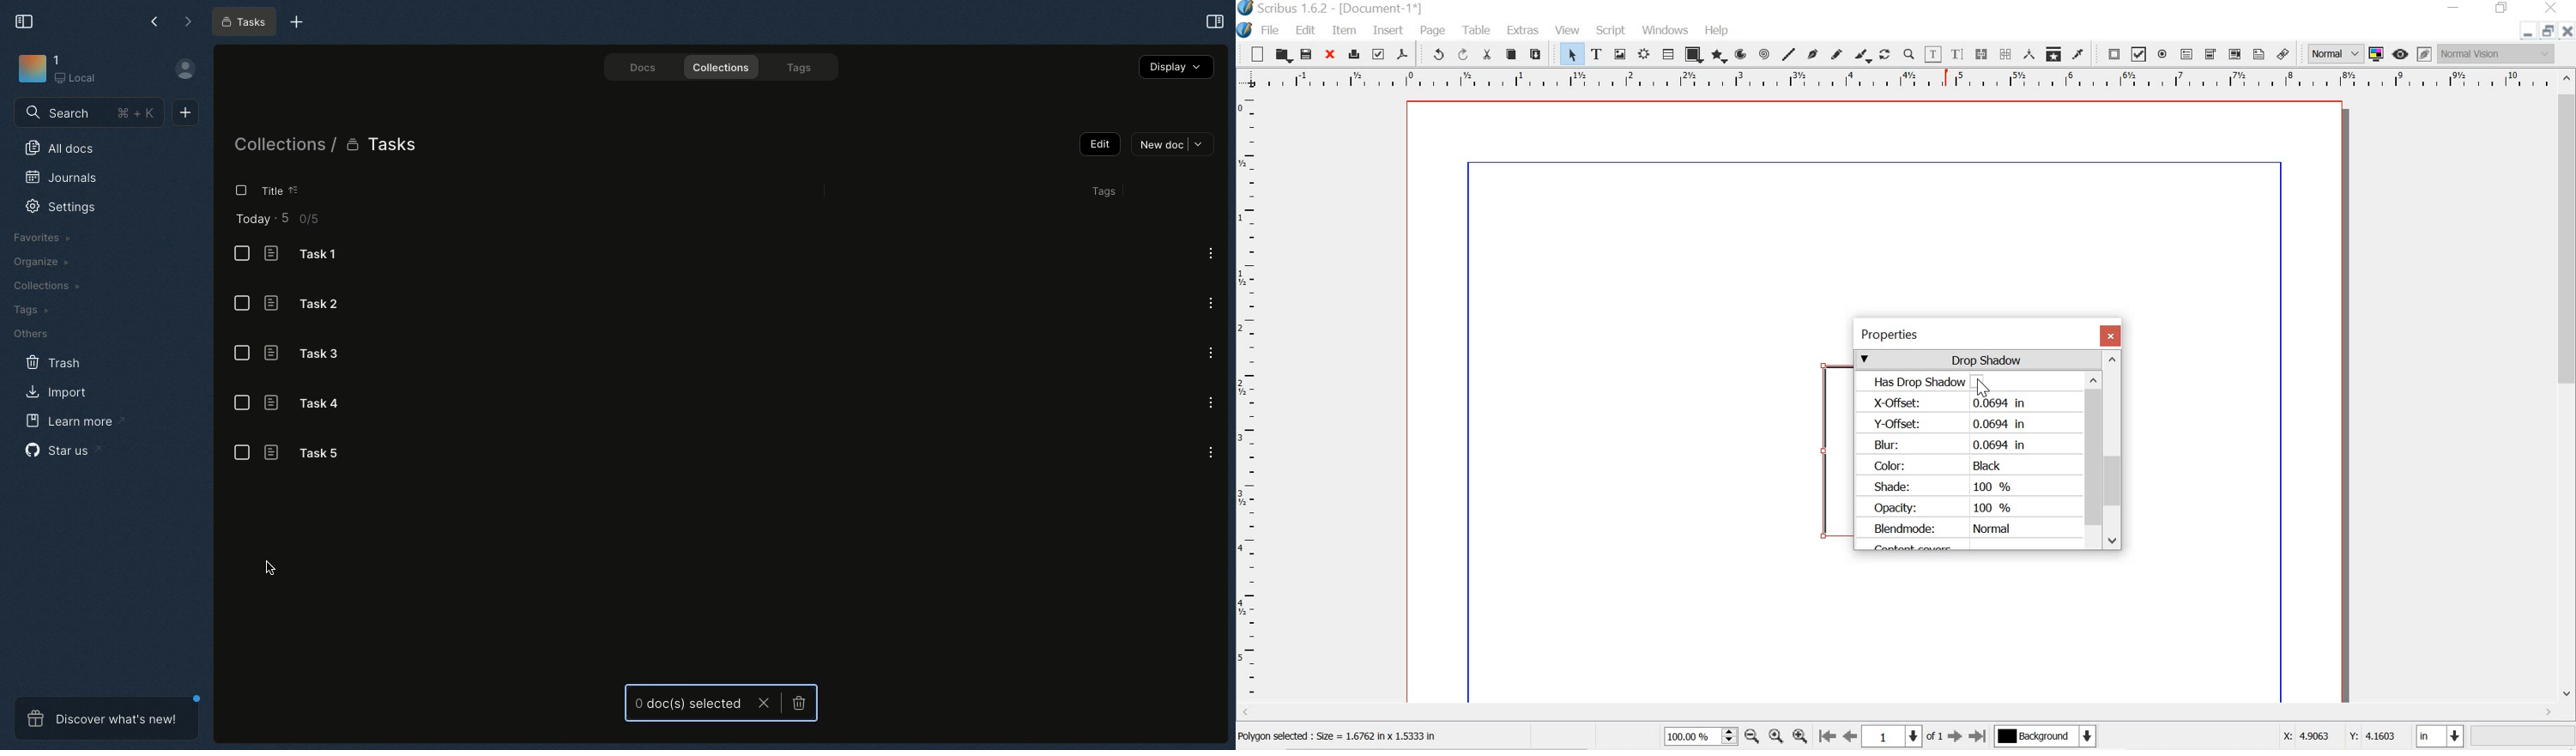 The height and width of the screenshot is (756, 2576). Describe the element at coordinates (2442, 737) in the screenshot. I see `in` at that location.